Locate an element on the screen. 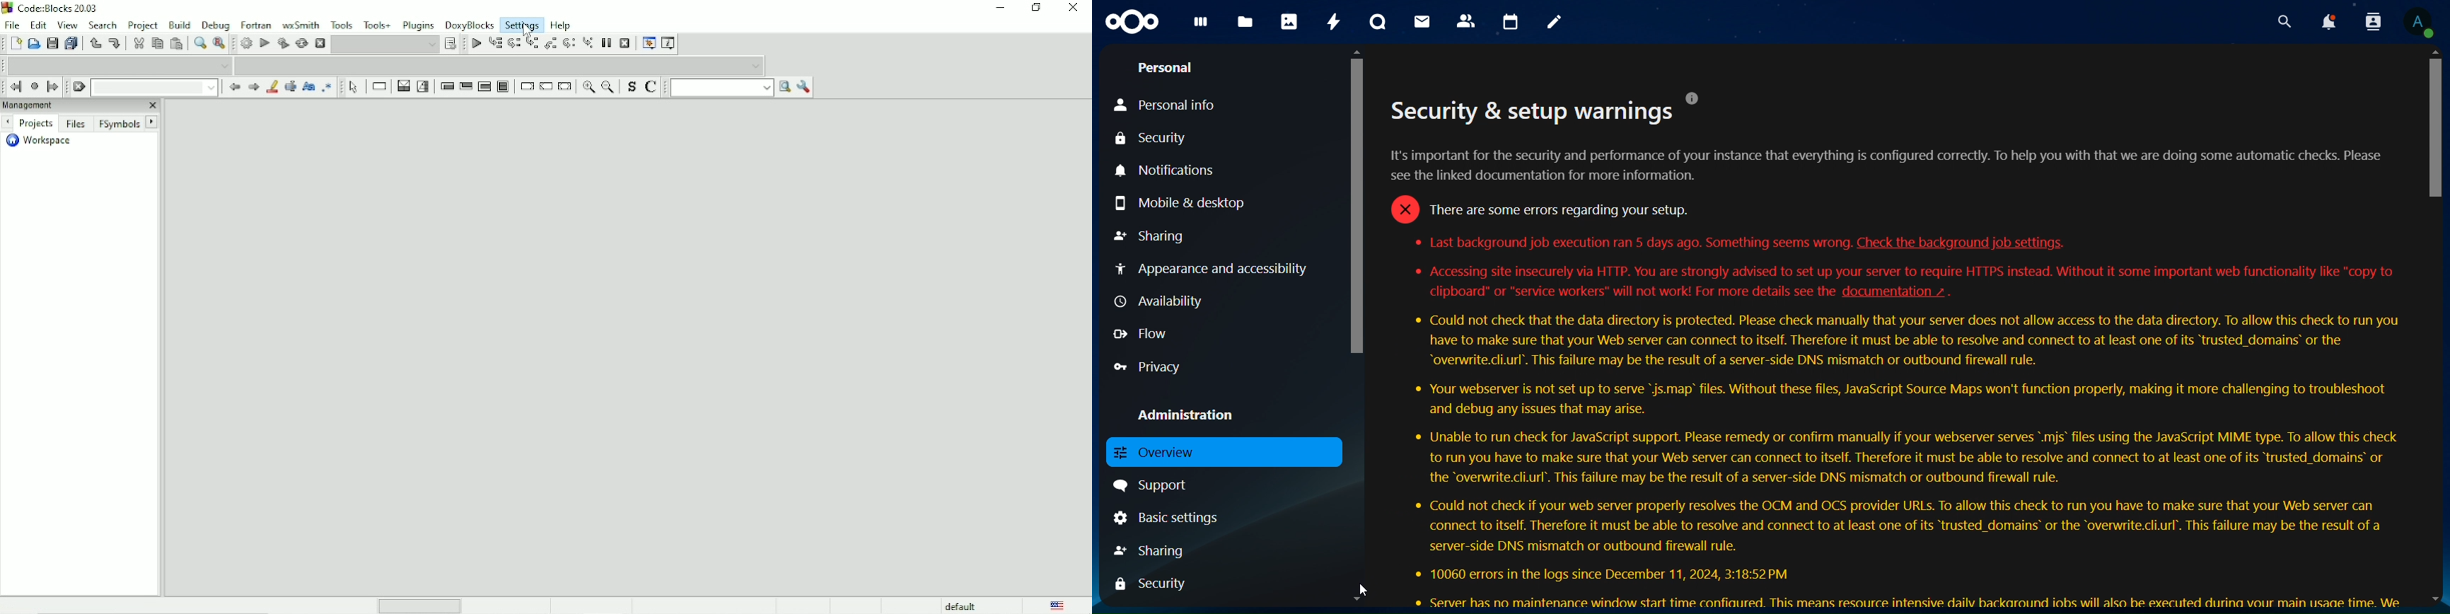  Show options window is located at coordinates (804, 88).